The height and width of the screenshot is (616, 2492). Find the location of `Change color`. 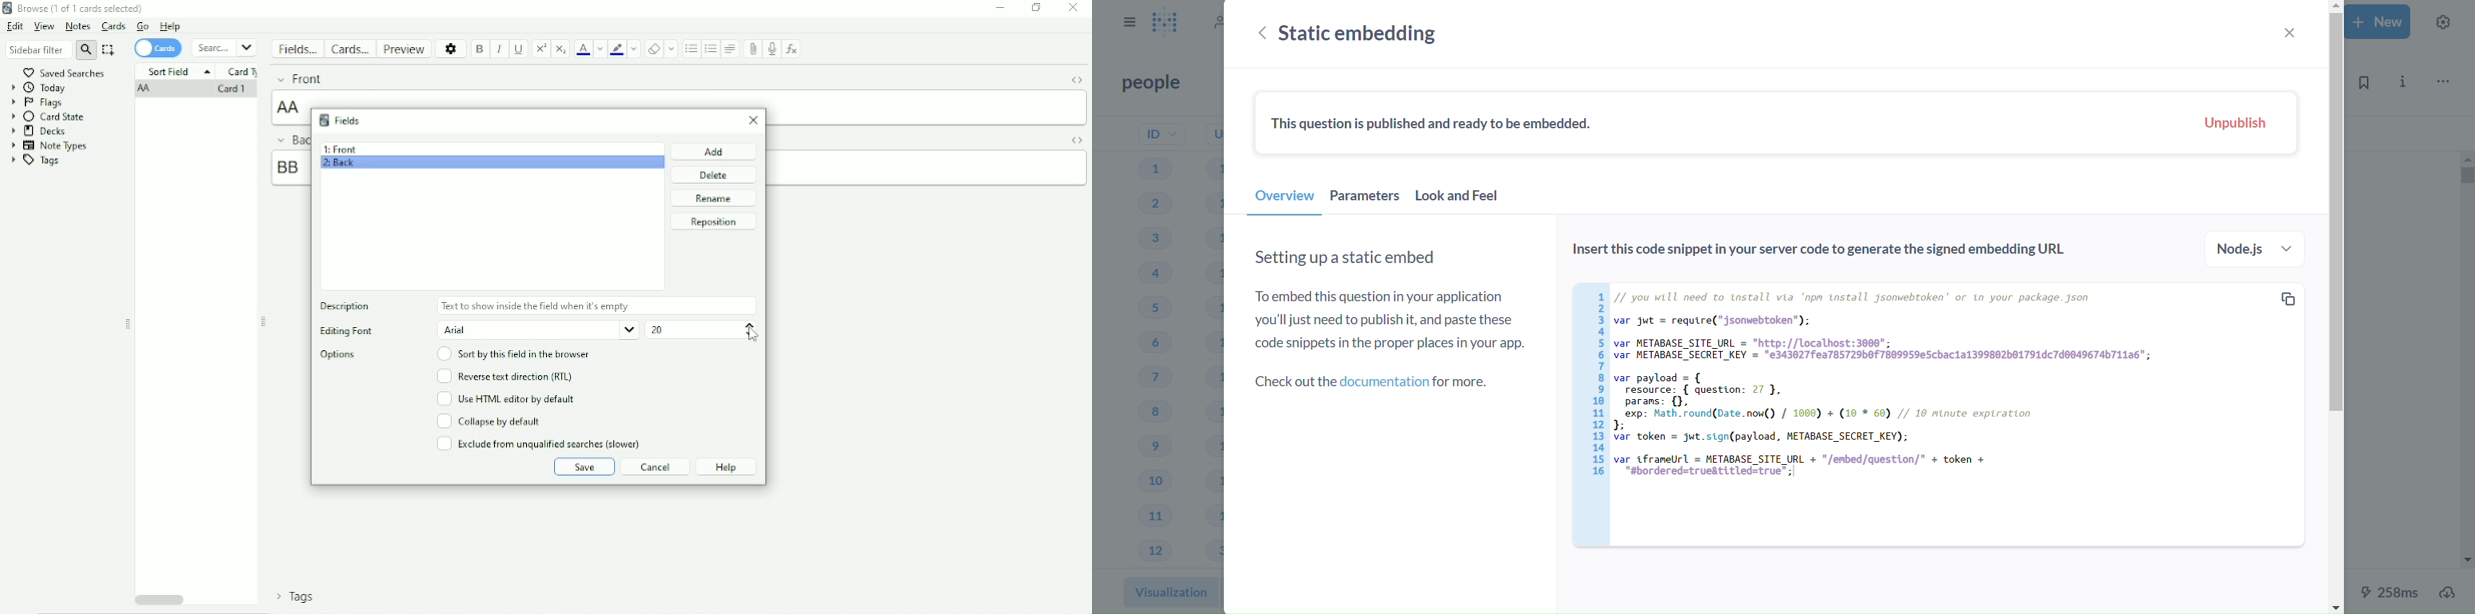

Change color is located at coordinates (634, 48).